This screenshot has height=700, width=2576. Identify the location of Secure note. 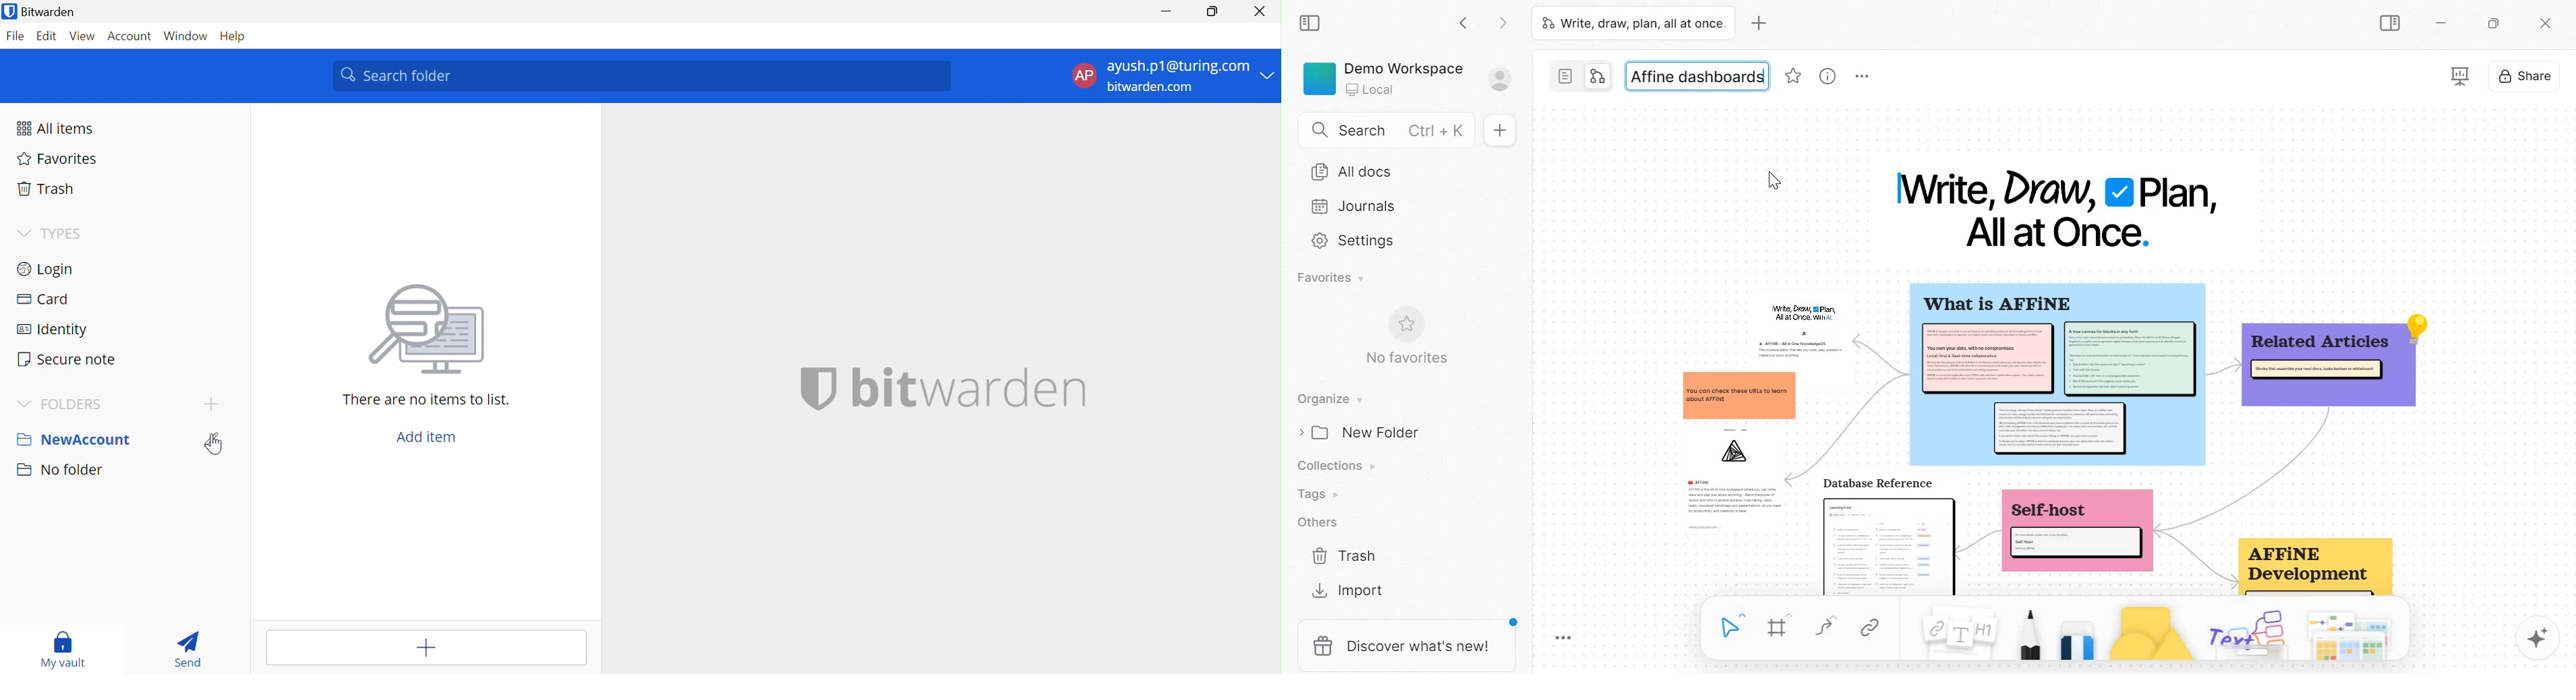
(70, 358).